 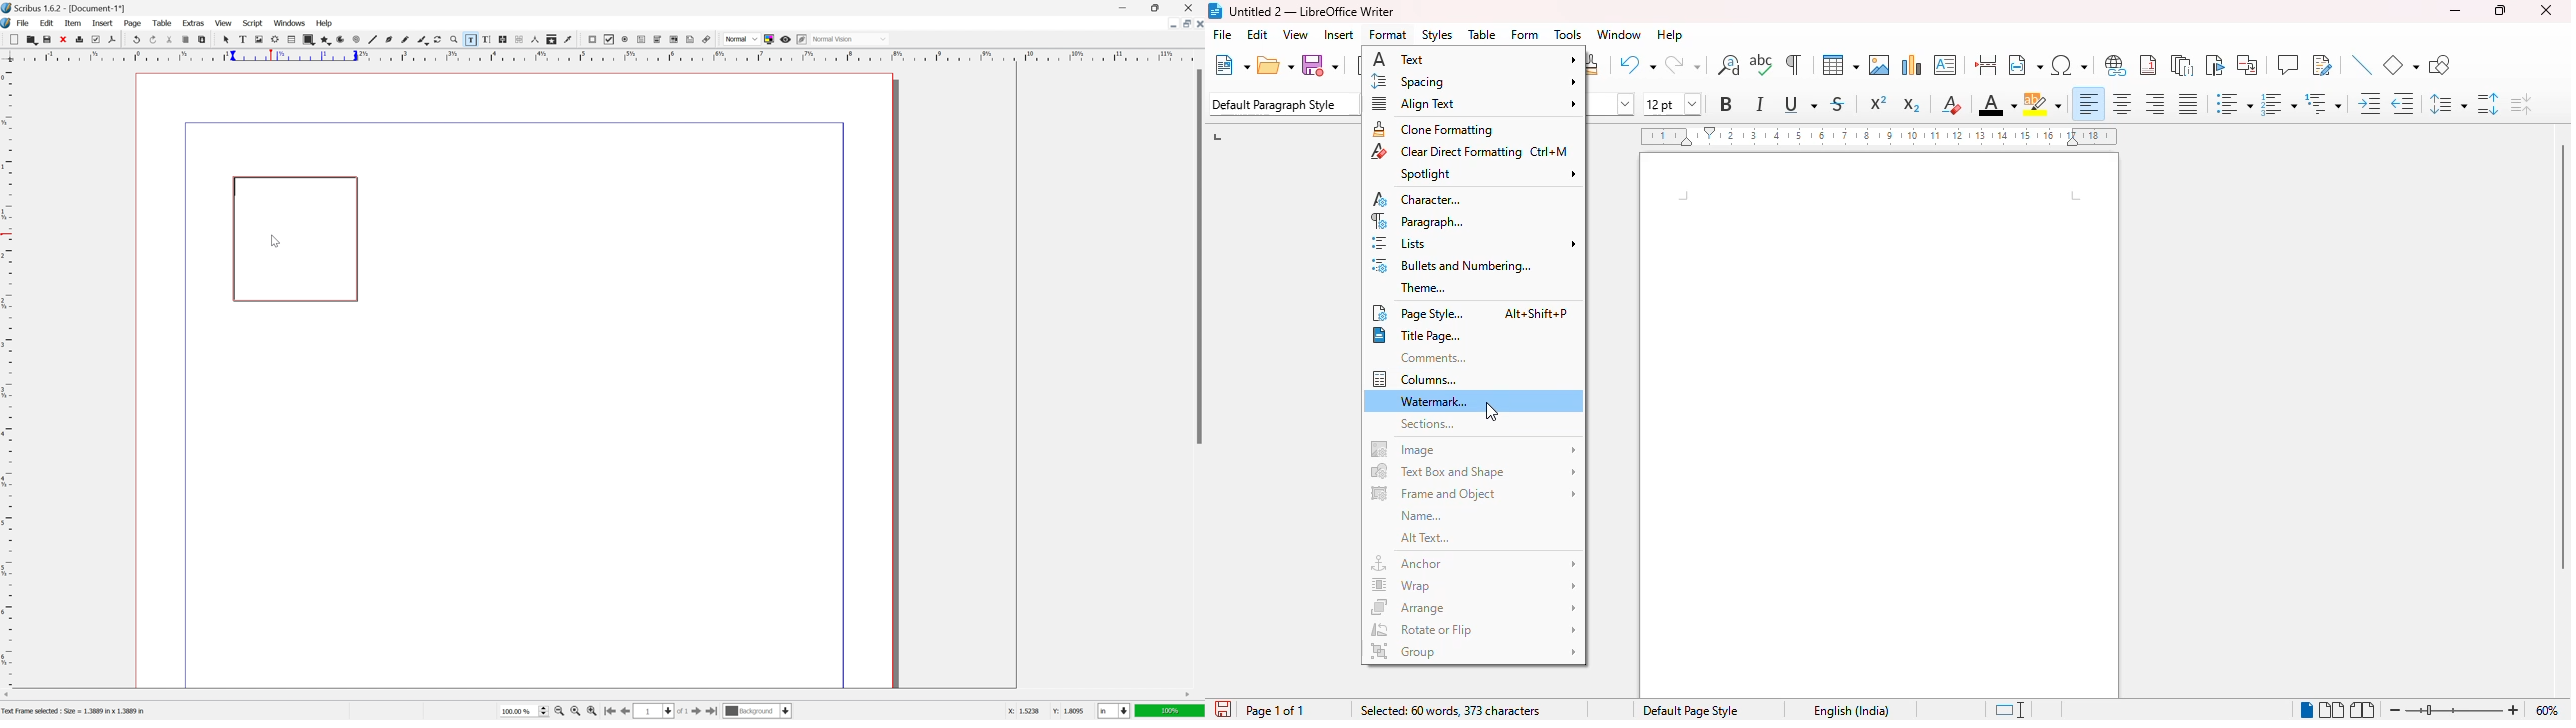 What do you see at coordinates (2521, 105) in the screenshot?
I see `decrease paragraph spacing` at bounding box center [2521, 105].